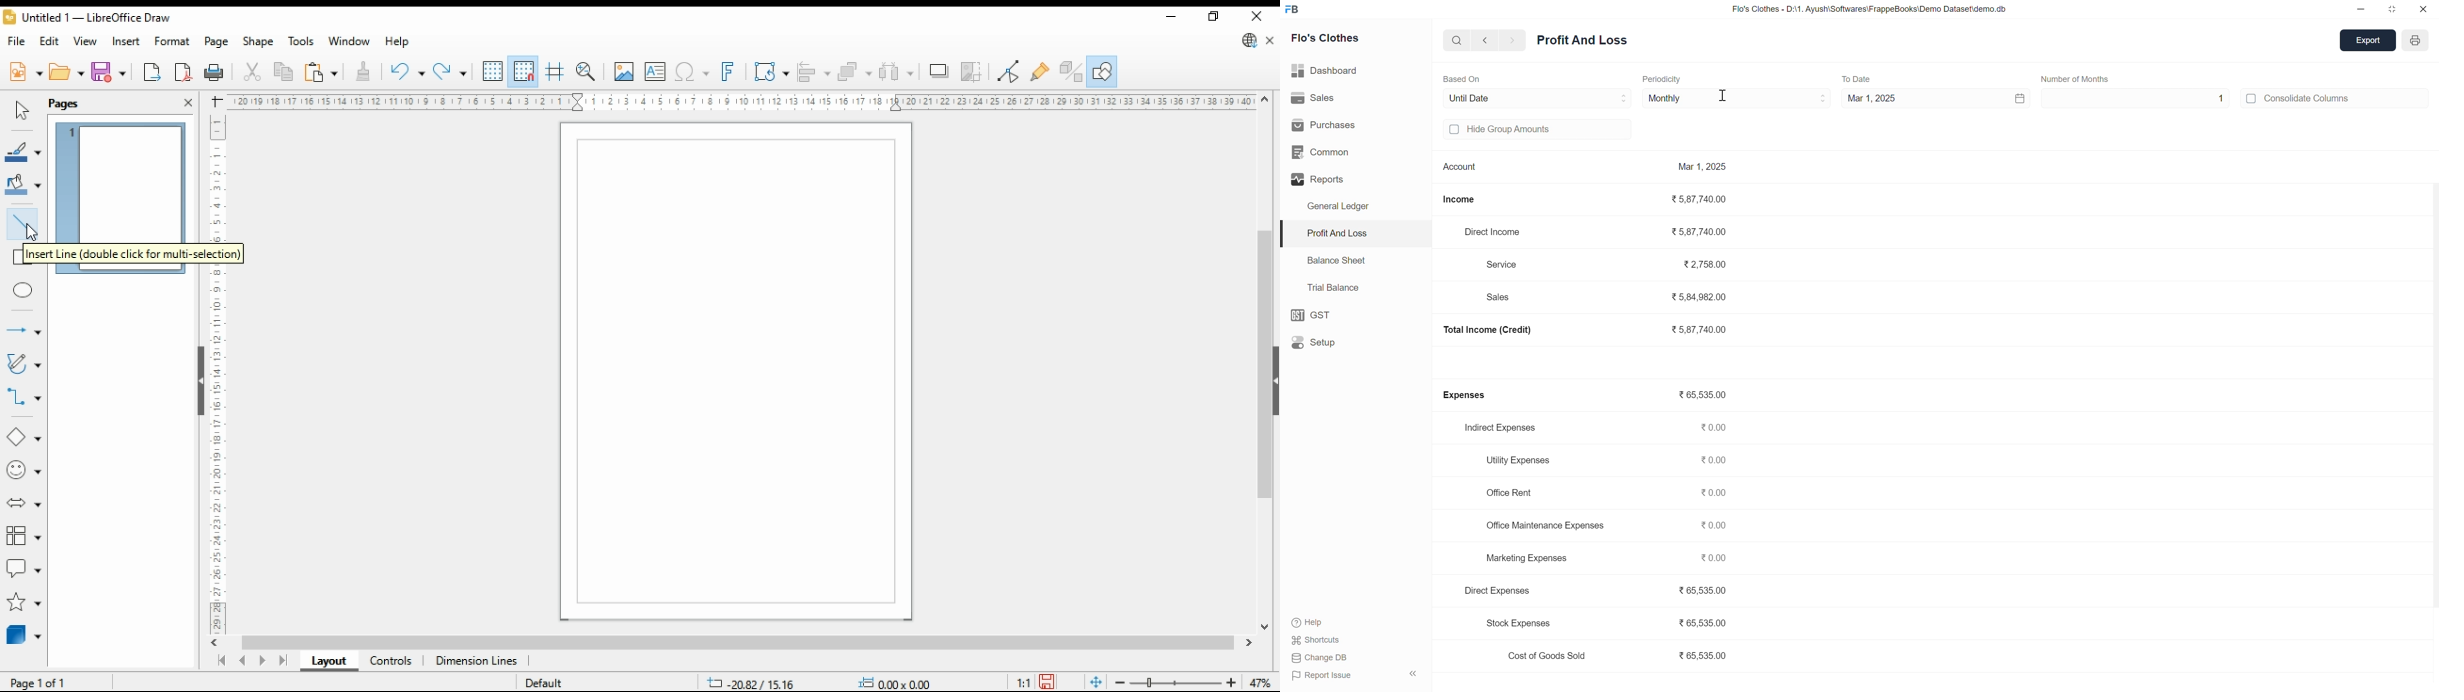 The image size is (2464, 700). I want to click on GST, so click(1319, 313).